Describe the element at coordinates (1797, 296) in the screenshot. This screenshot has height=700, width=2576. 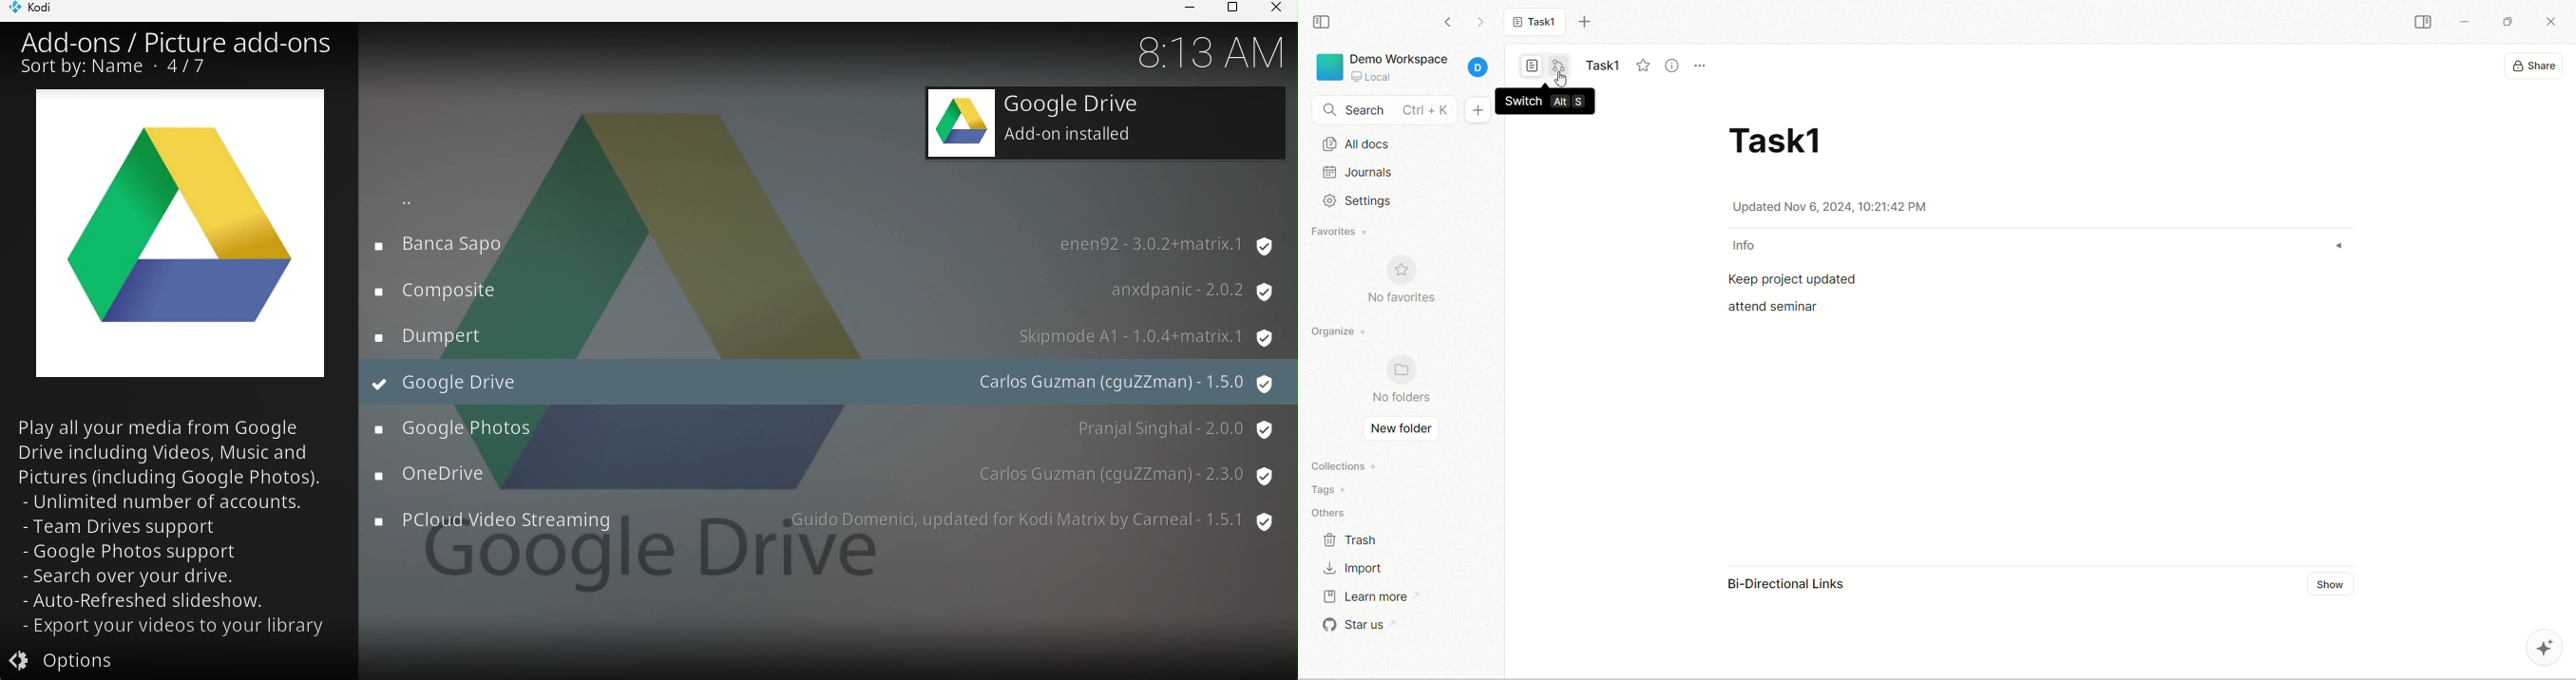
I see `text - Keep project updated attend seminar` at that location.